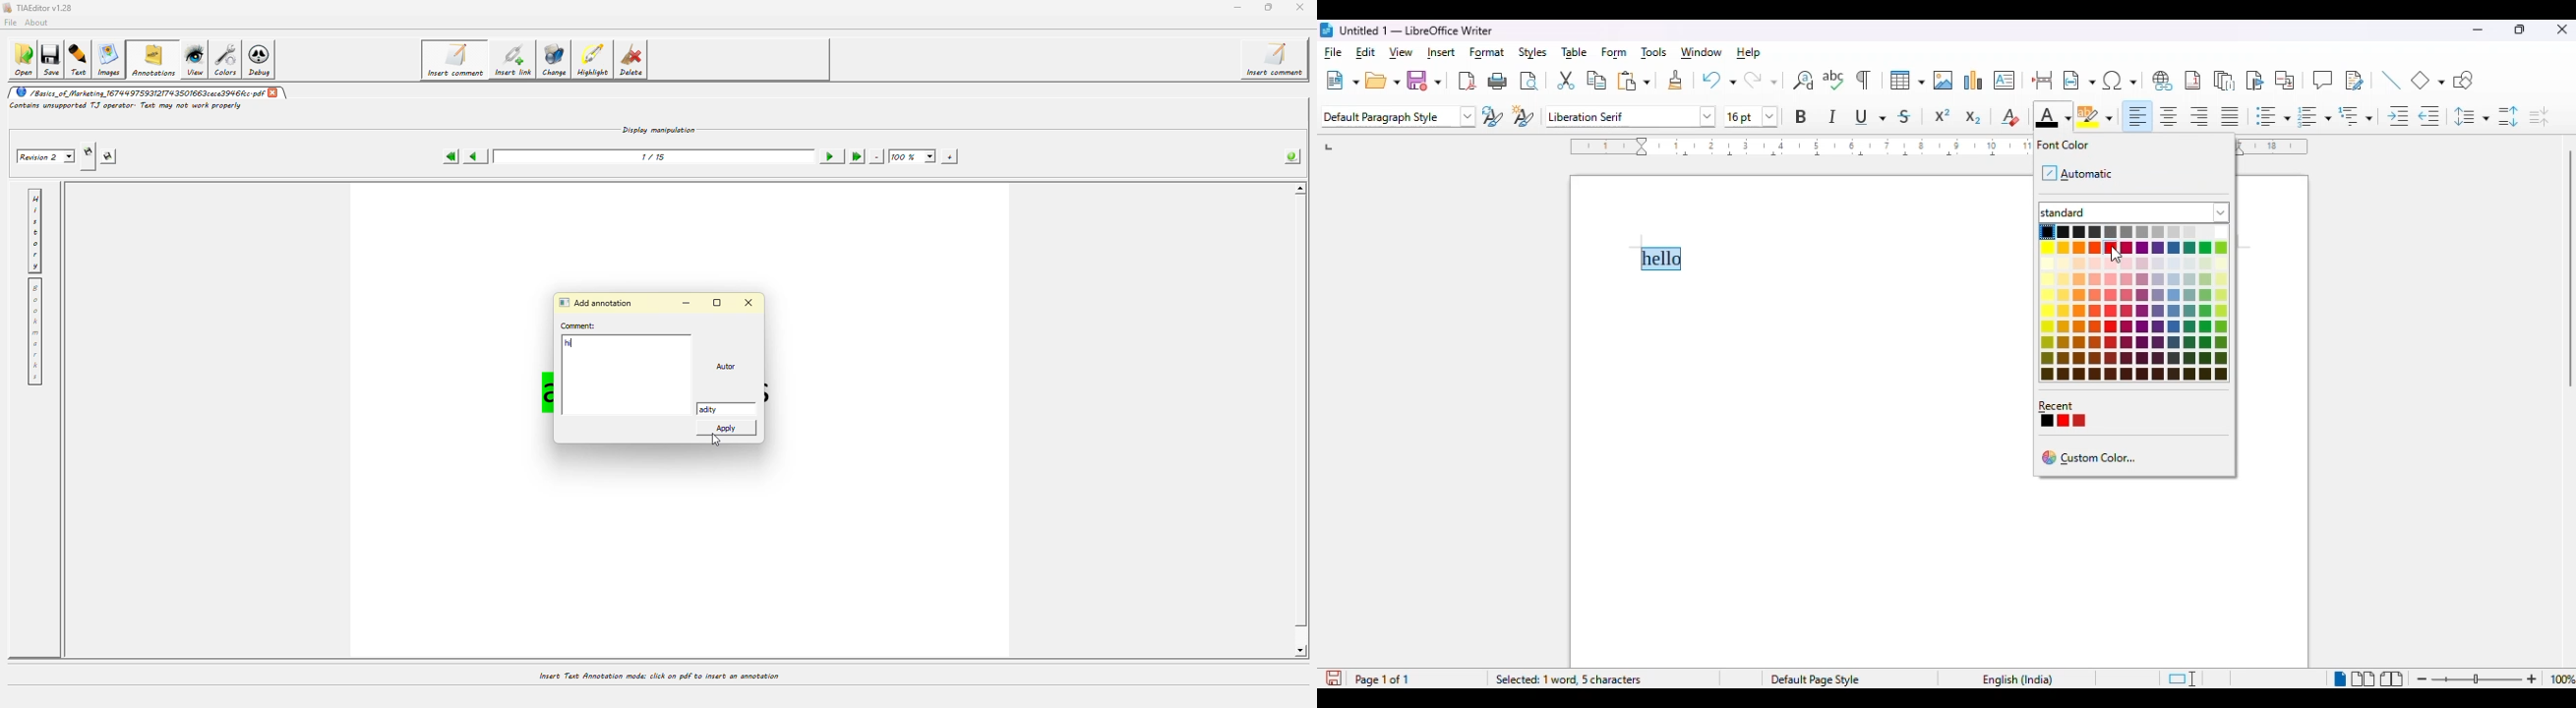  What do you see at coordinates (1804, 81) in the screenshot?
I see `find and replace` at bounding box center [1804, 81].